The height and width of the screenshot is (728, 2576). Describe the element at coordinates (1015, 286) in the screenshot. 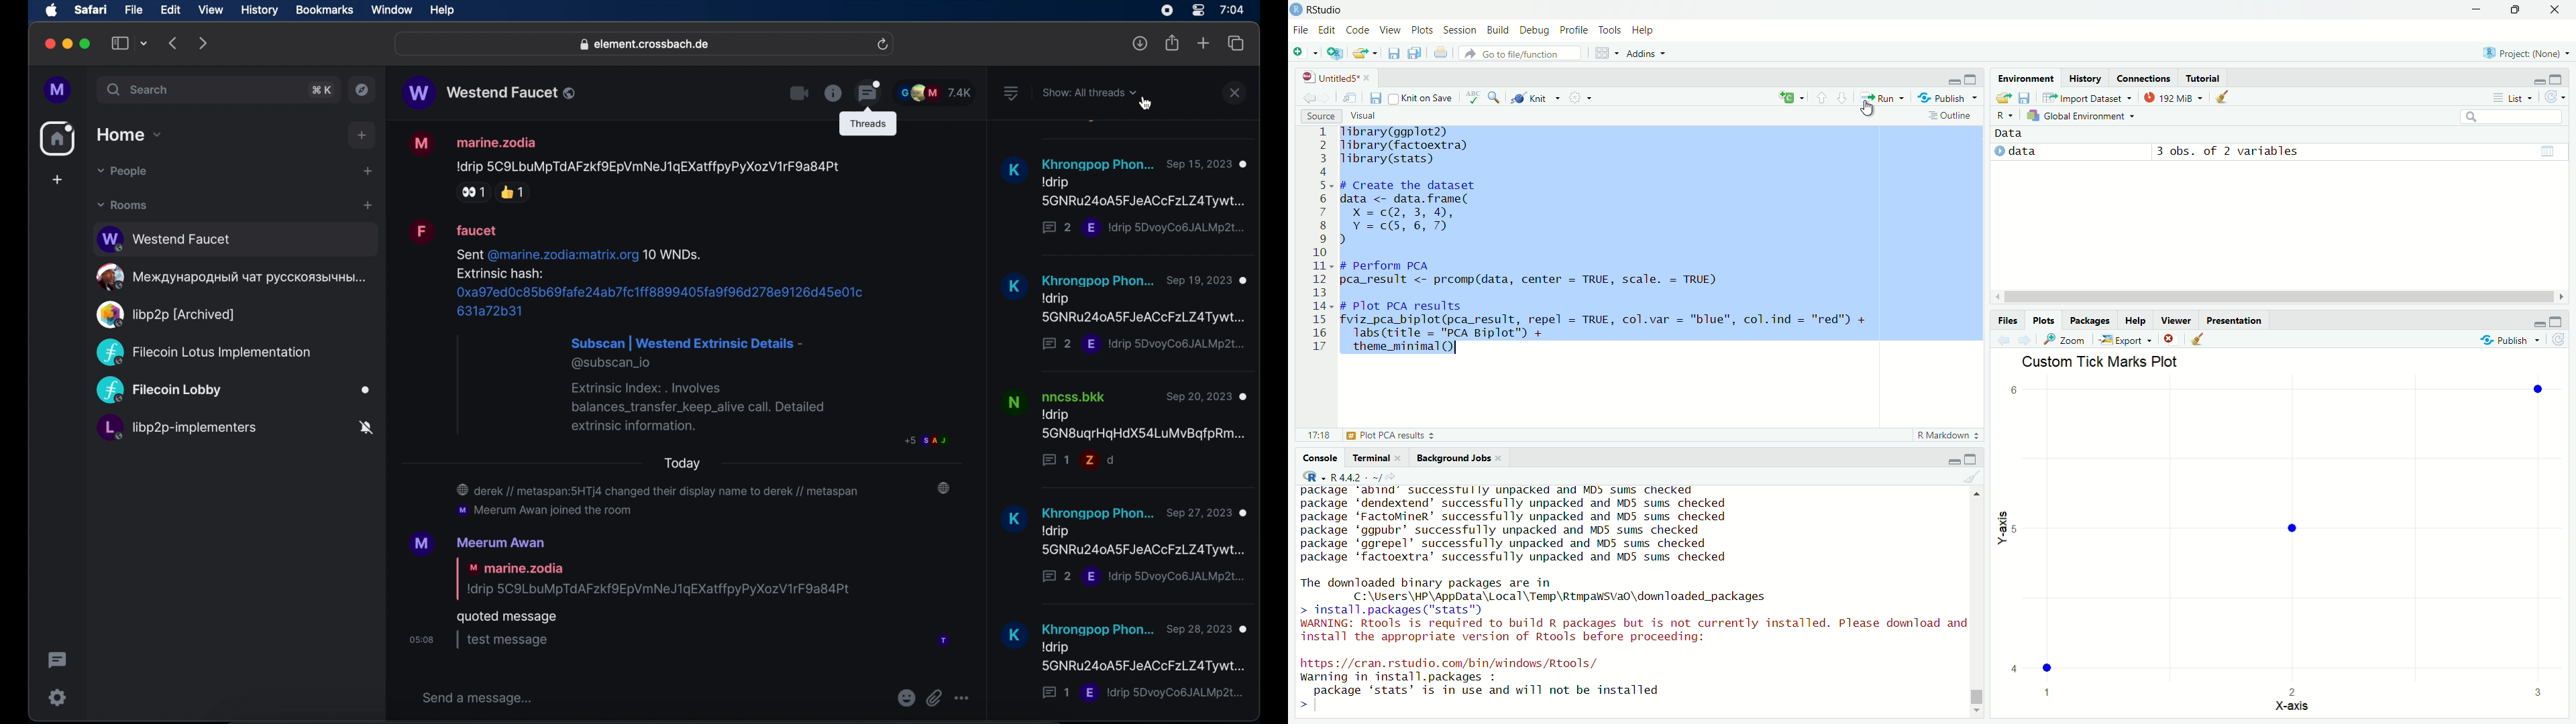

I see `K` at that location.